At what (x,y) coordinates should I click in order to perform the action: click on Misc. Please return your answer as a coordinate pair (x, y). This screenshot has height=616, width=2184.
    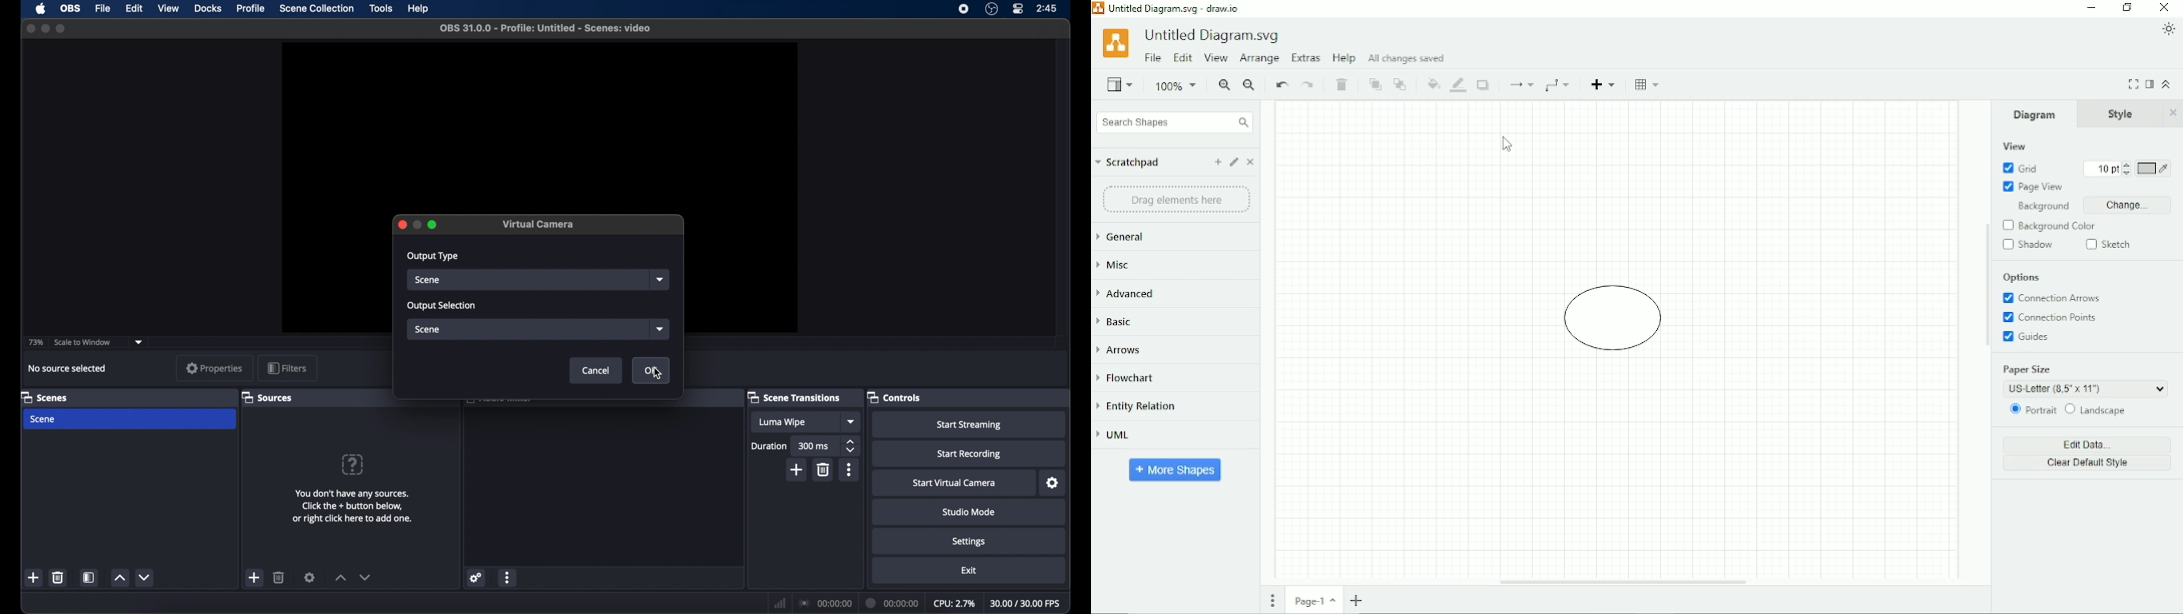
    Looking at the image, I should click on (1118, 265).